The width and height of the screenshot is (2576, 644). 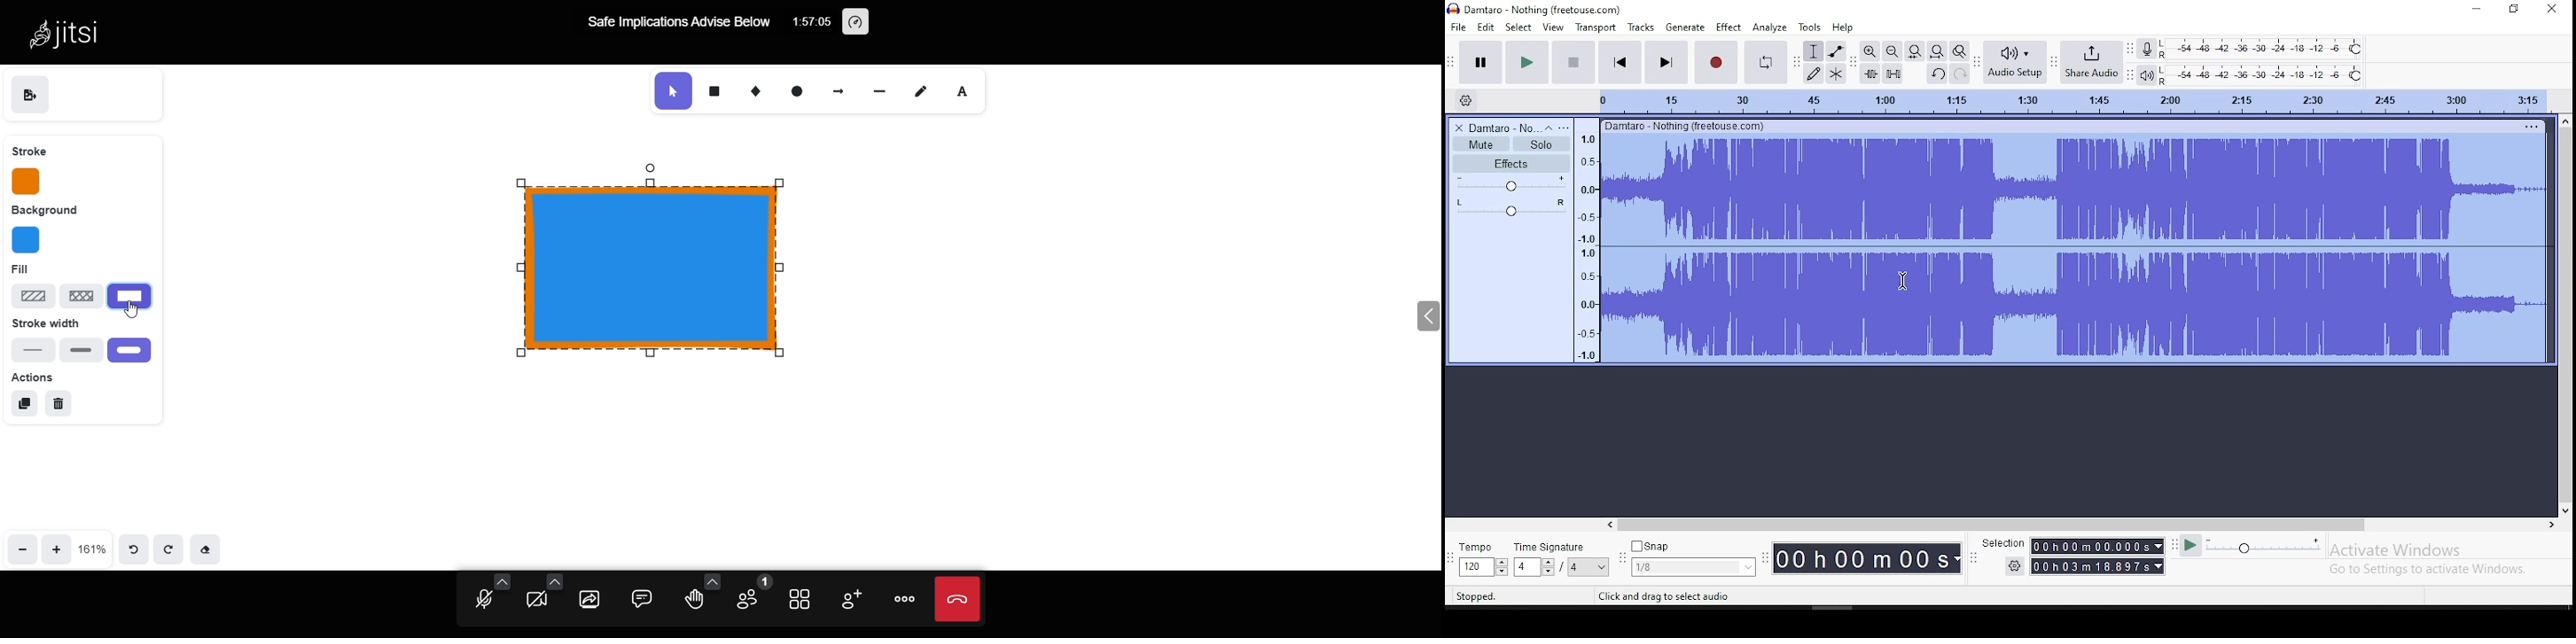 What do you see at coordinates (1939, 74) in the screenshot?
I see `undo` at bounding box center [1939, 74].